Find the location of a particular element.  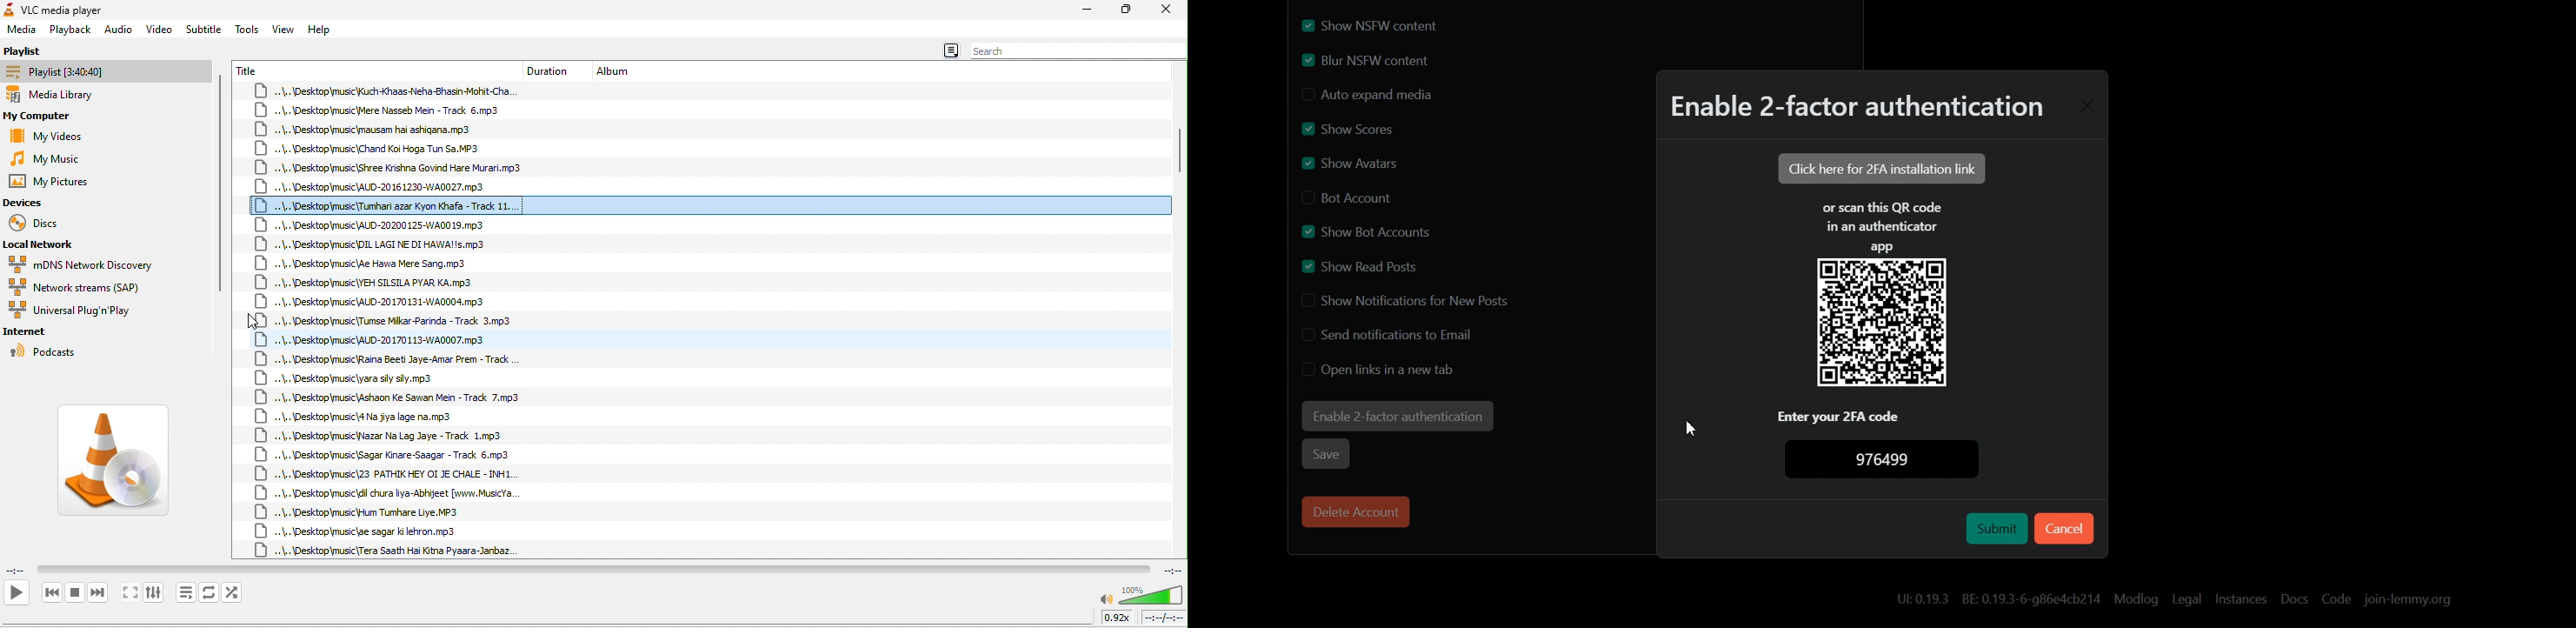

..\.. \Desktop\music\DIL LAGI NE DI HAWA!!s.mp3 is located at coordinates (380, 244).